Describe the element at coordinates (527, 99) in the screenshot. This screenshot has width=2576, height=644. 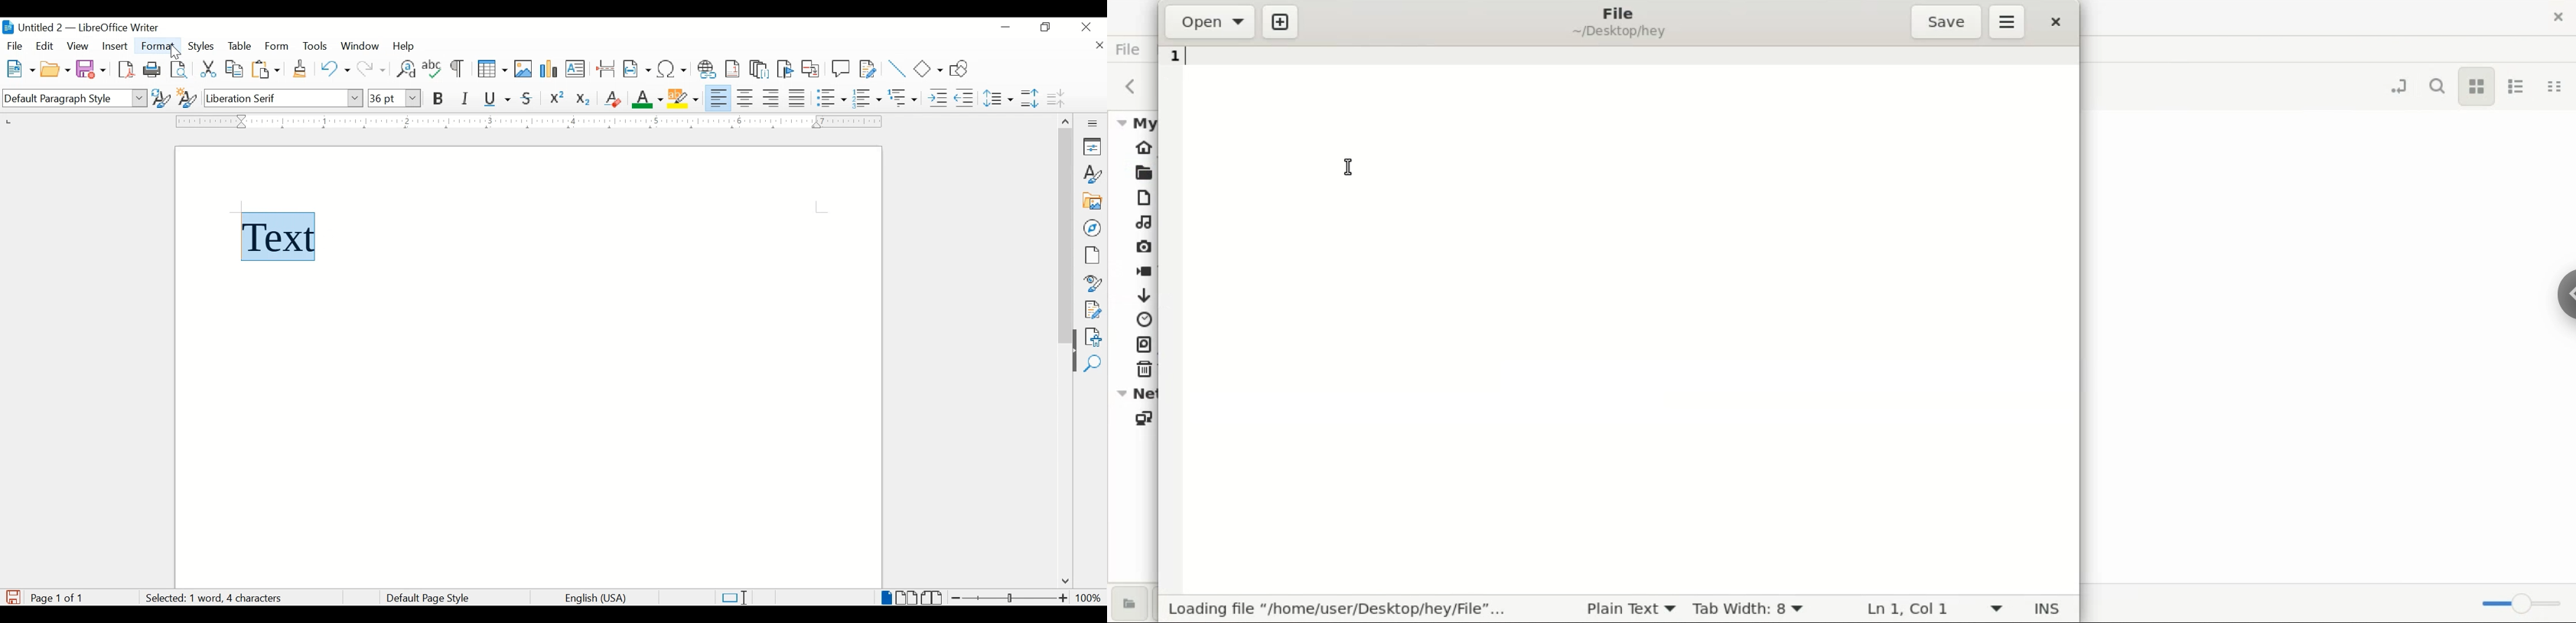
I see `strikethrough` at that location.